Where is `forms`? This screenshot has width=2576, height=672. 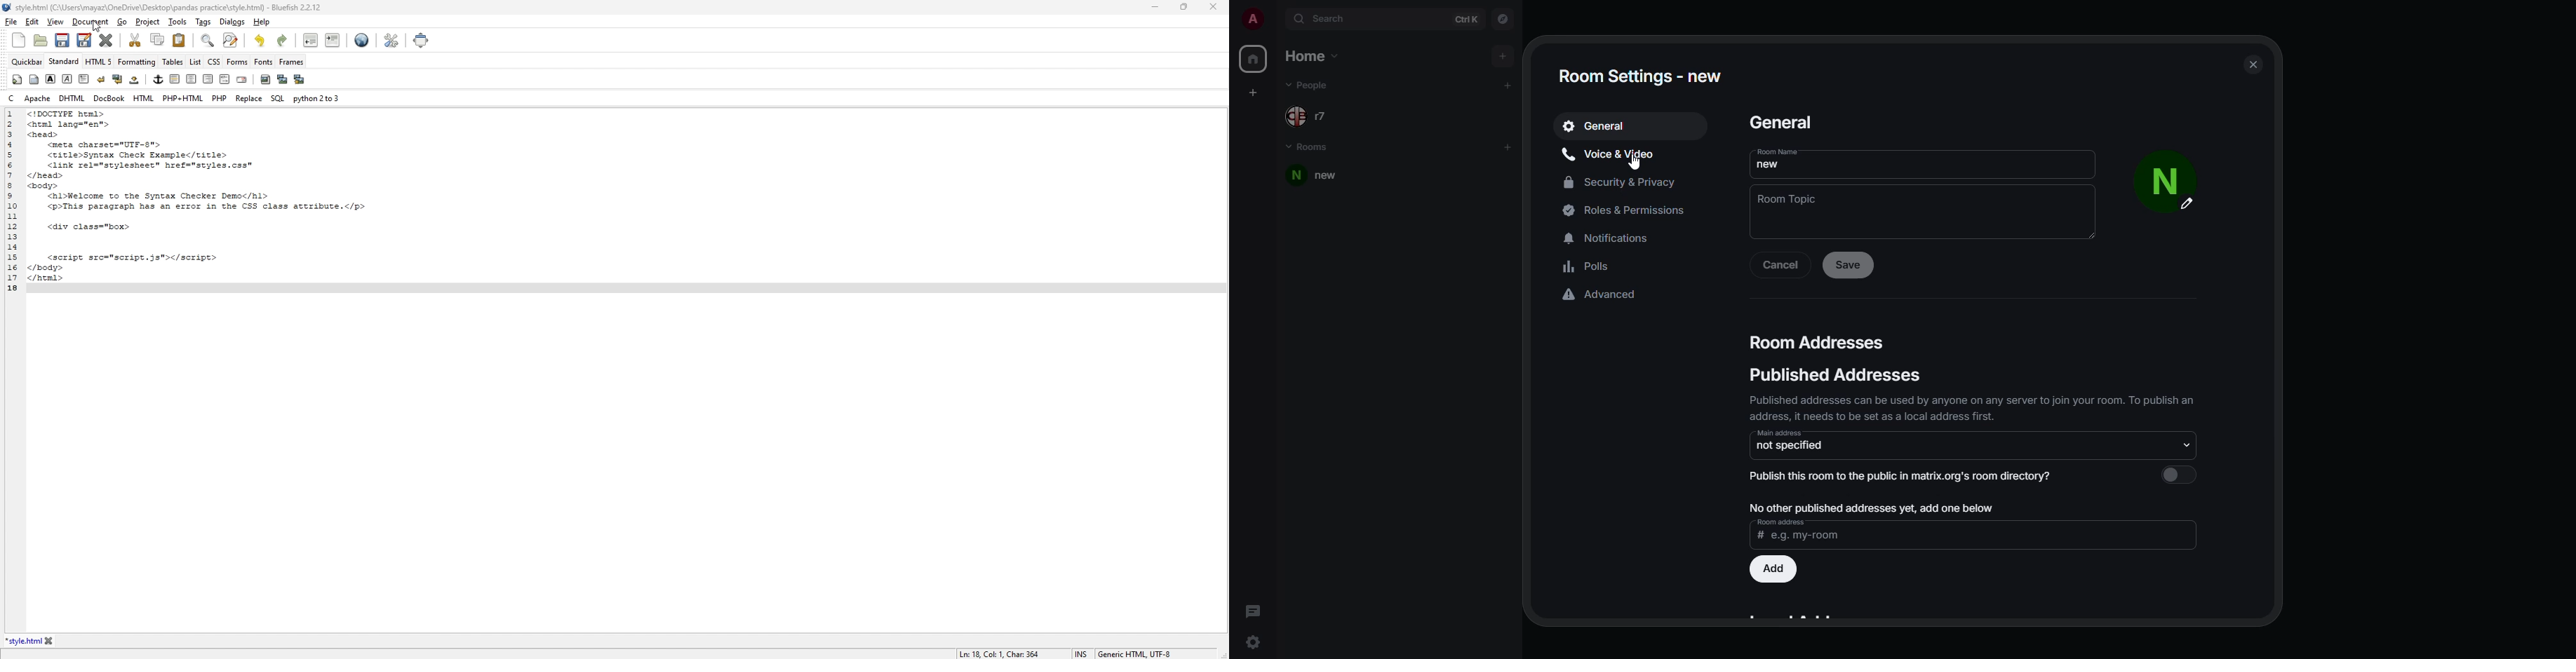
forms is located at coordinates (238, 61).